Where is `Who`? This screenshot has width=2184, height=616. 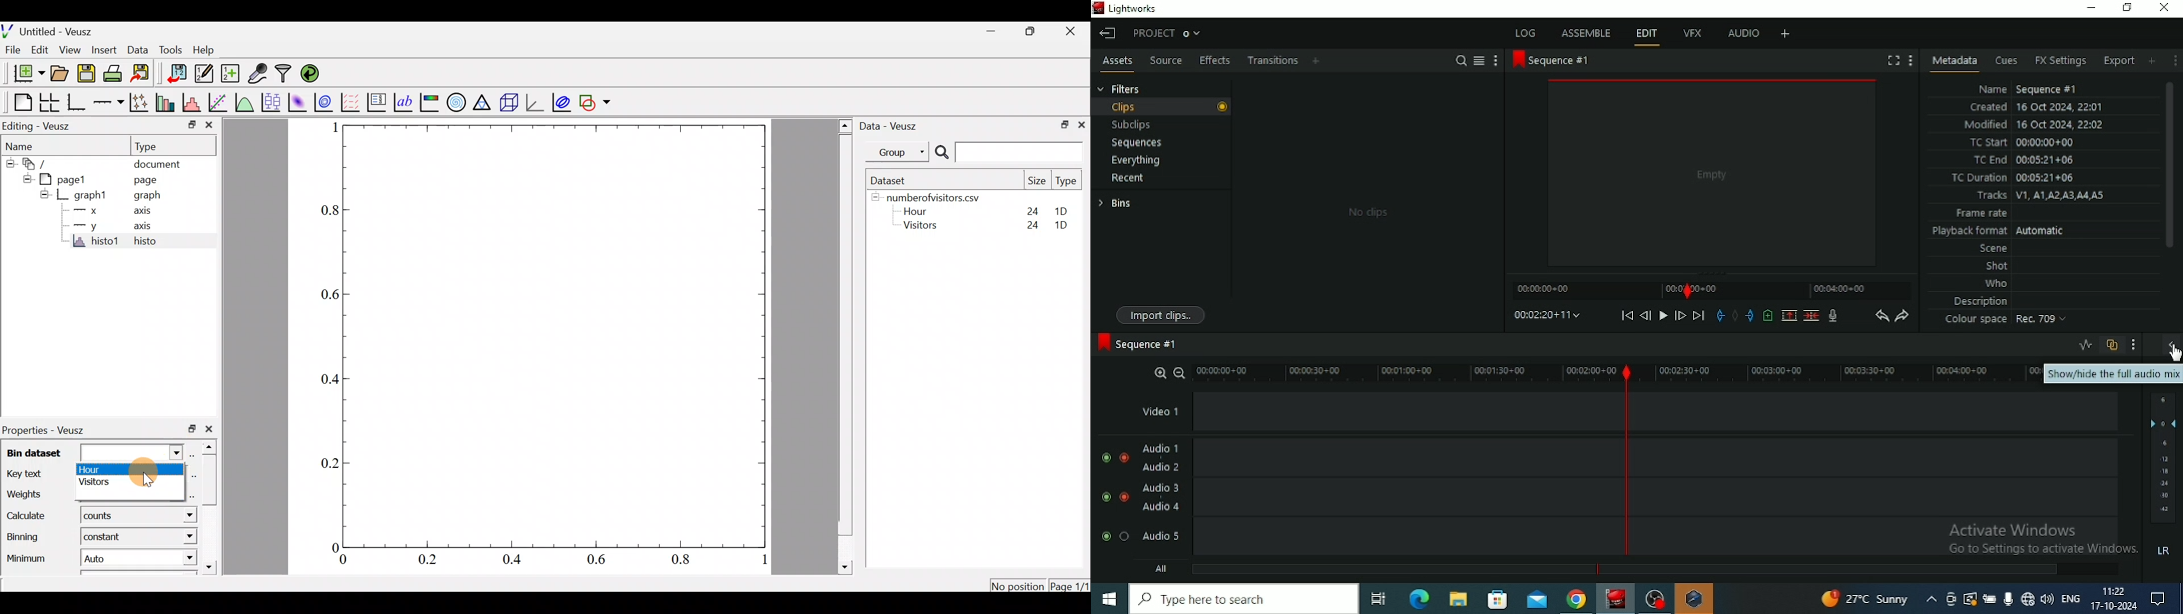 Who is located at coordinates (1995, 283).